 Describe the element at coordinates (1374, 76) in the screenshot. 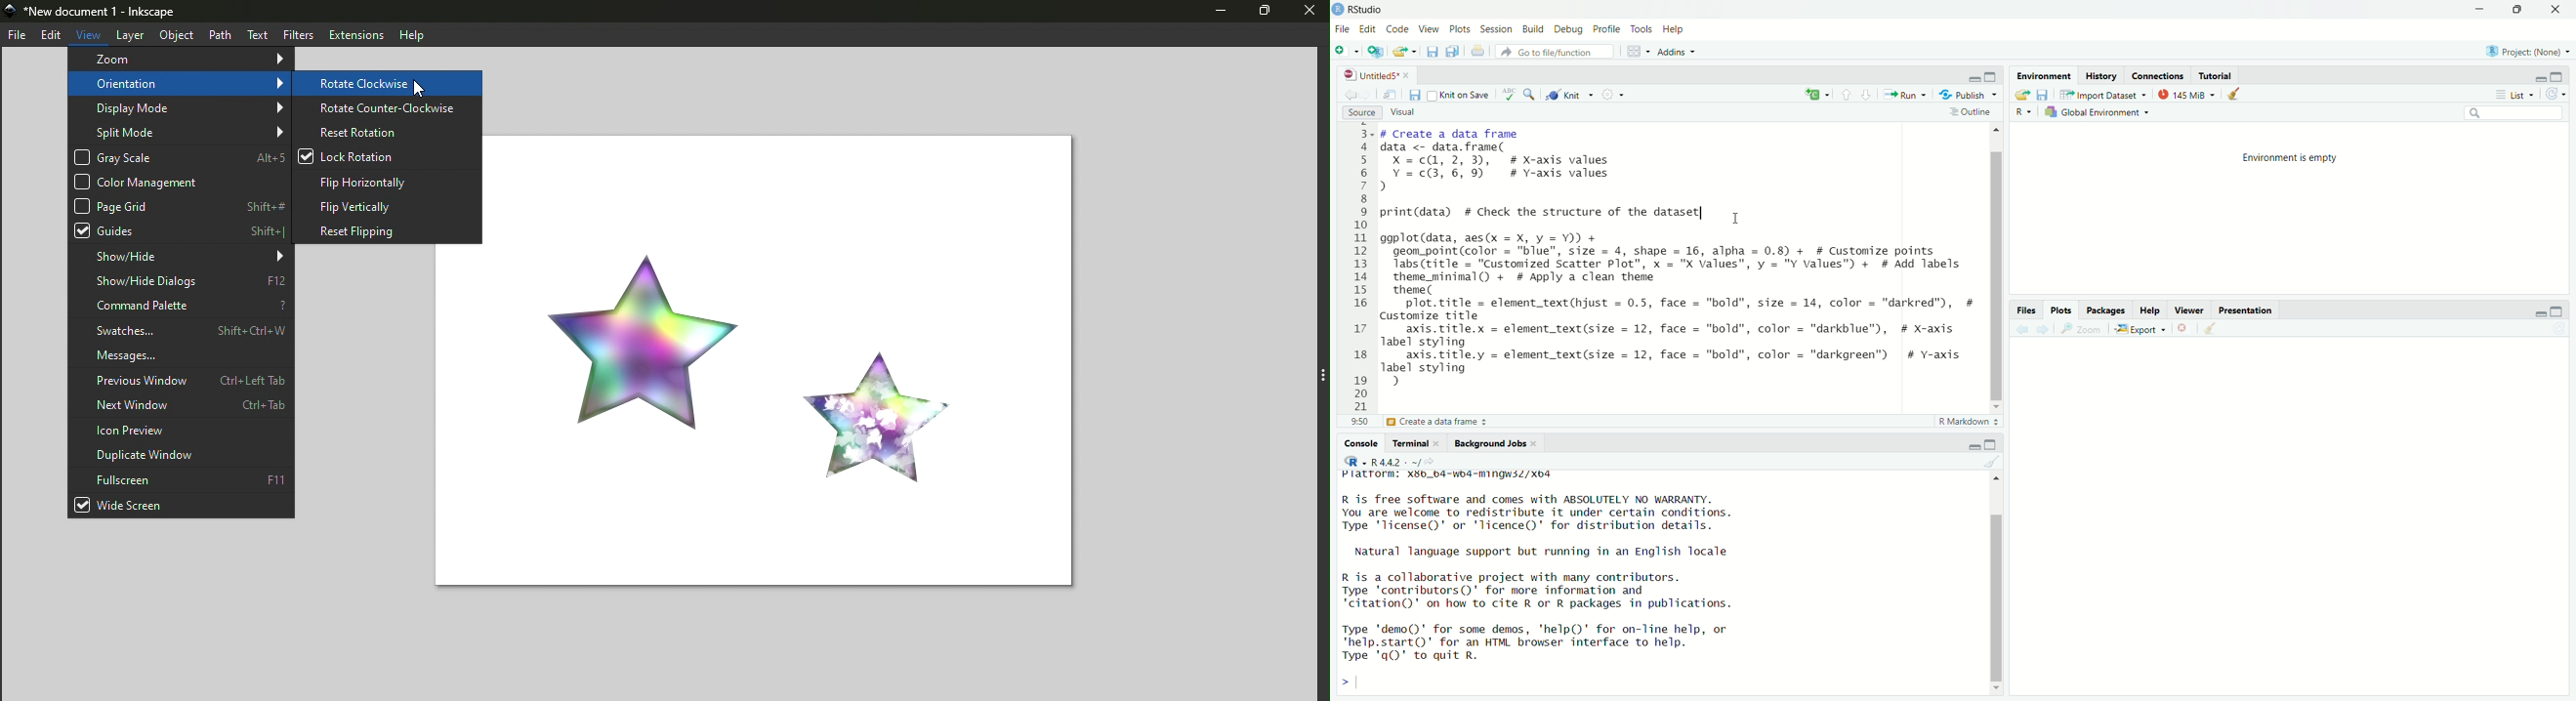

I see `Untitled` at that location.